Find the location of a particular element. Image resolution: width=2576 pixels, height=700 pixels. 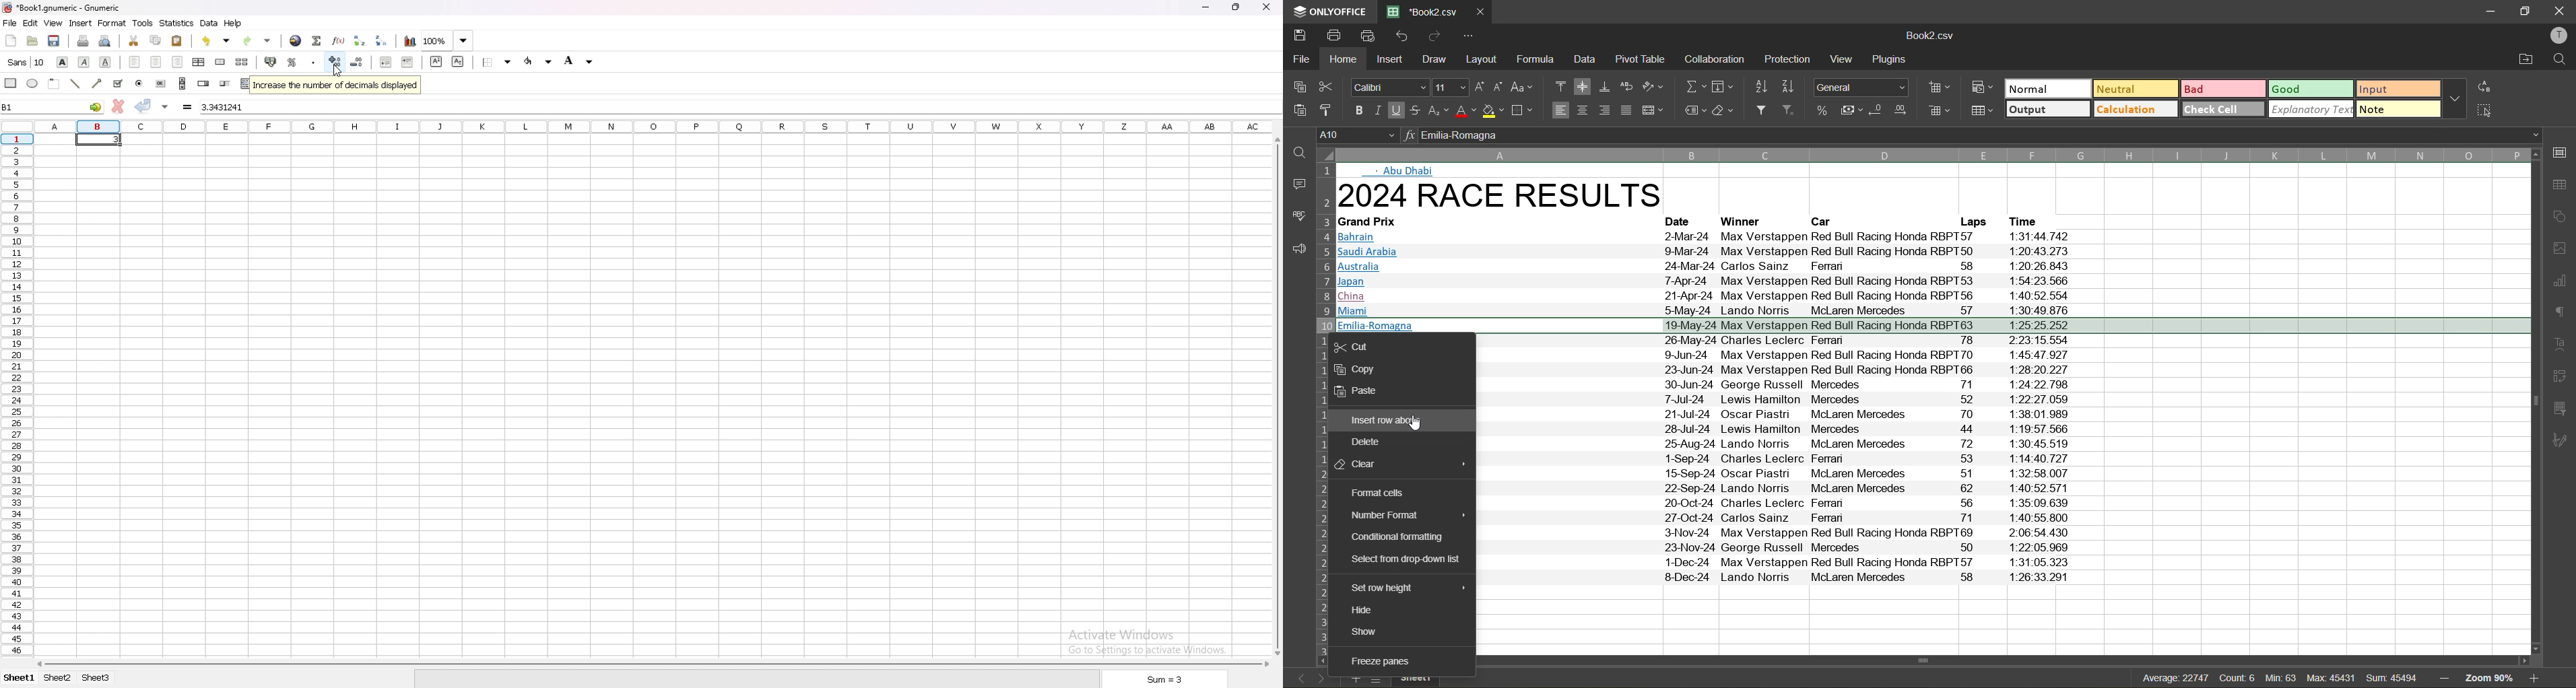

set row height is located at coordinates (1406, 587).